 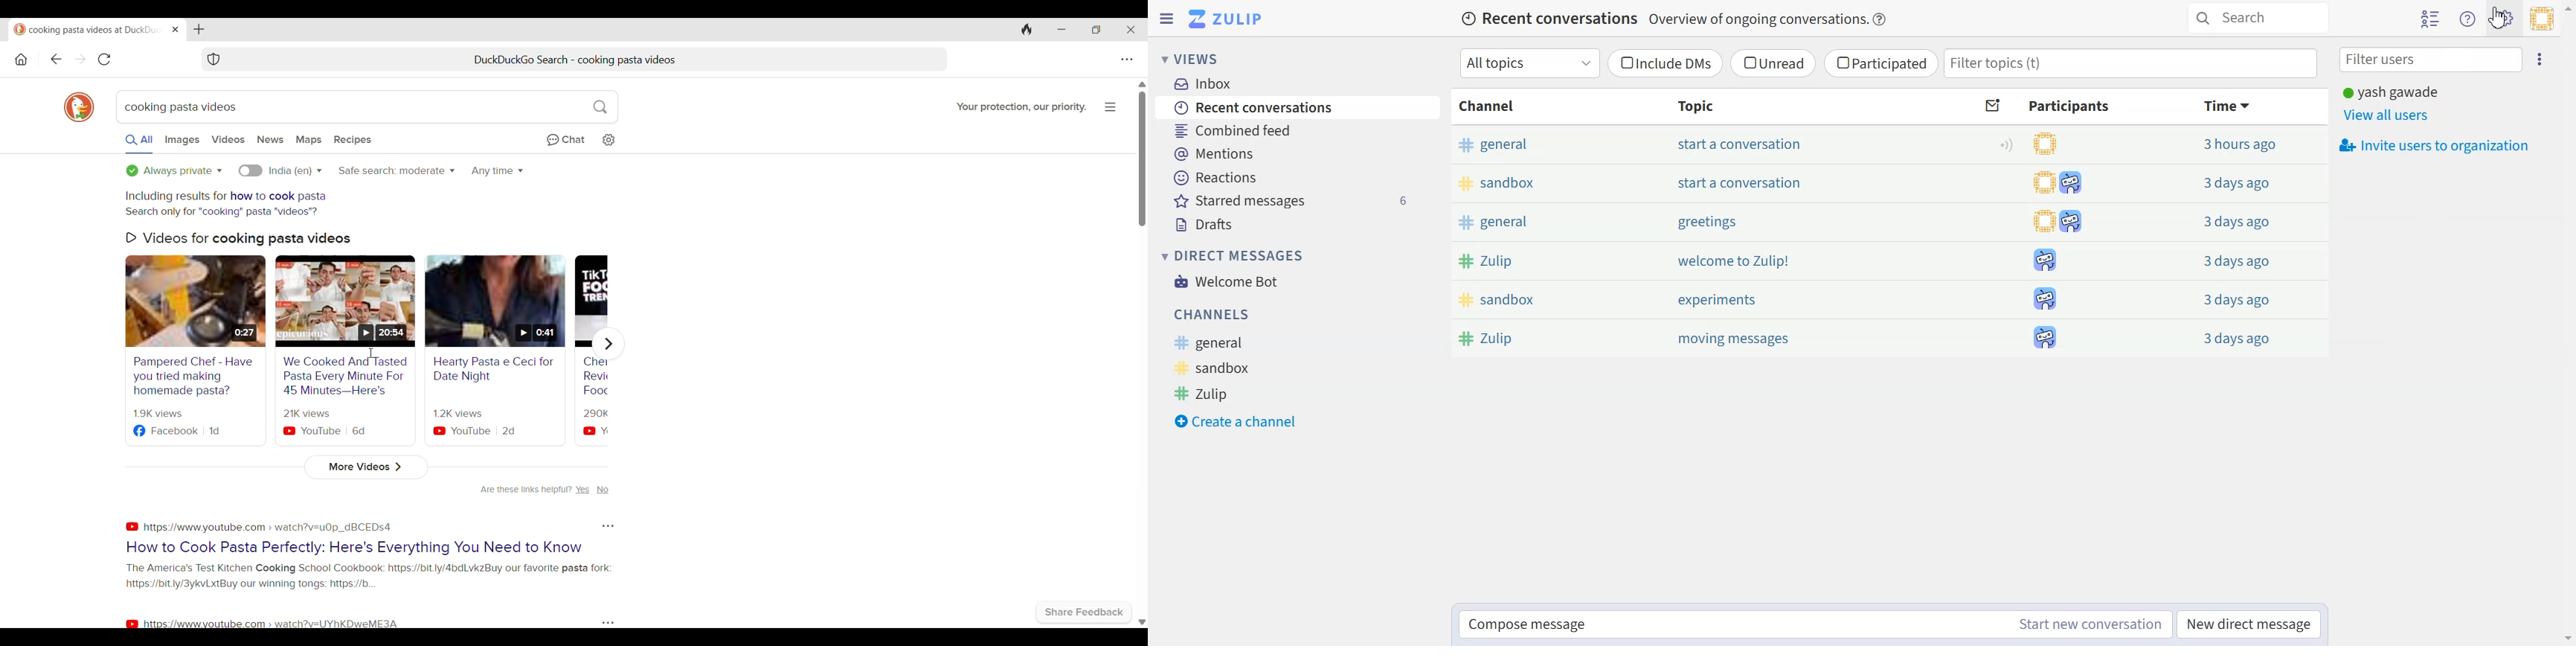 What do you see at coordinates (1218, 153) in the screenshot?
I see `Mentions` at bounding box center [1218, 153].